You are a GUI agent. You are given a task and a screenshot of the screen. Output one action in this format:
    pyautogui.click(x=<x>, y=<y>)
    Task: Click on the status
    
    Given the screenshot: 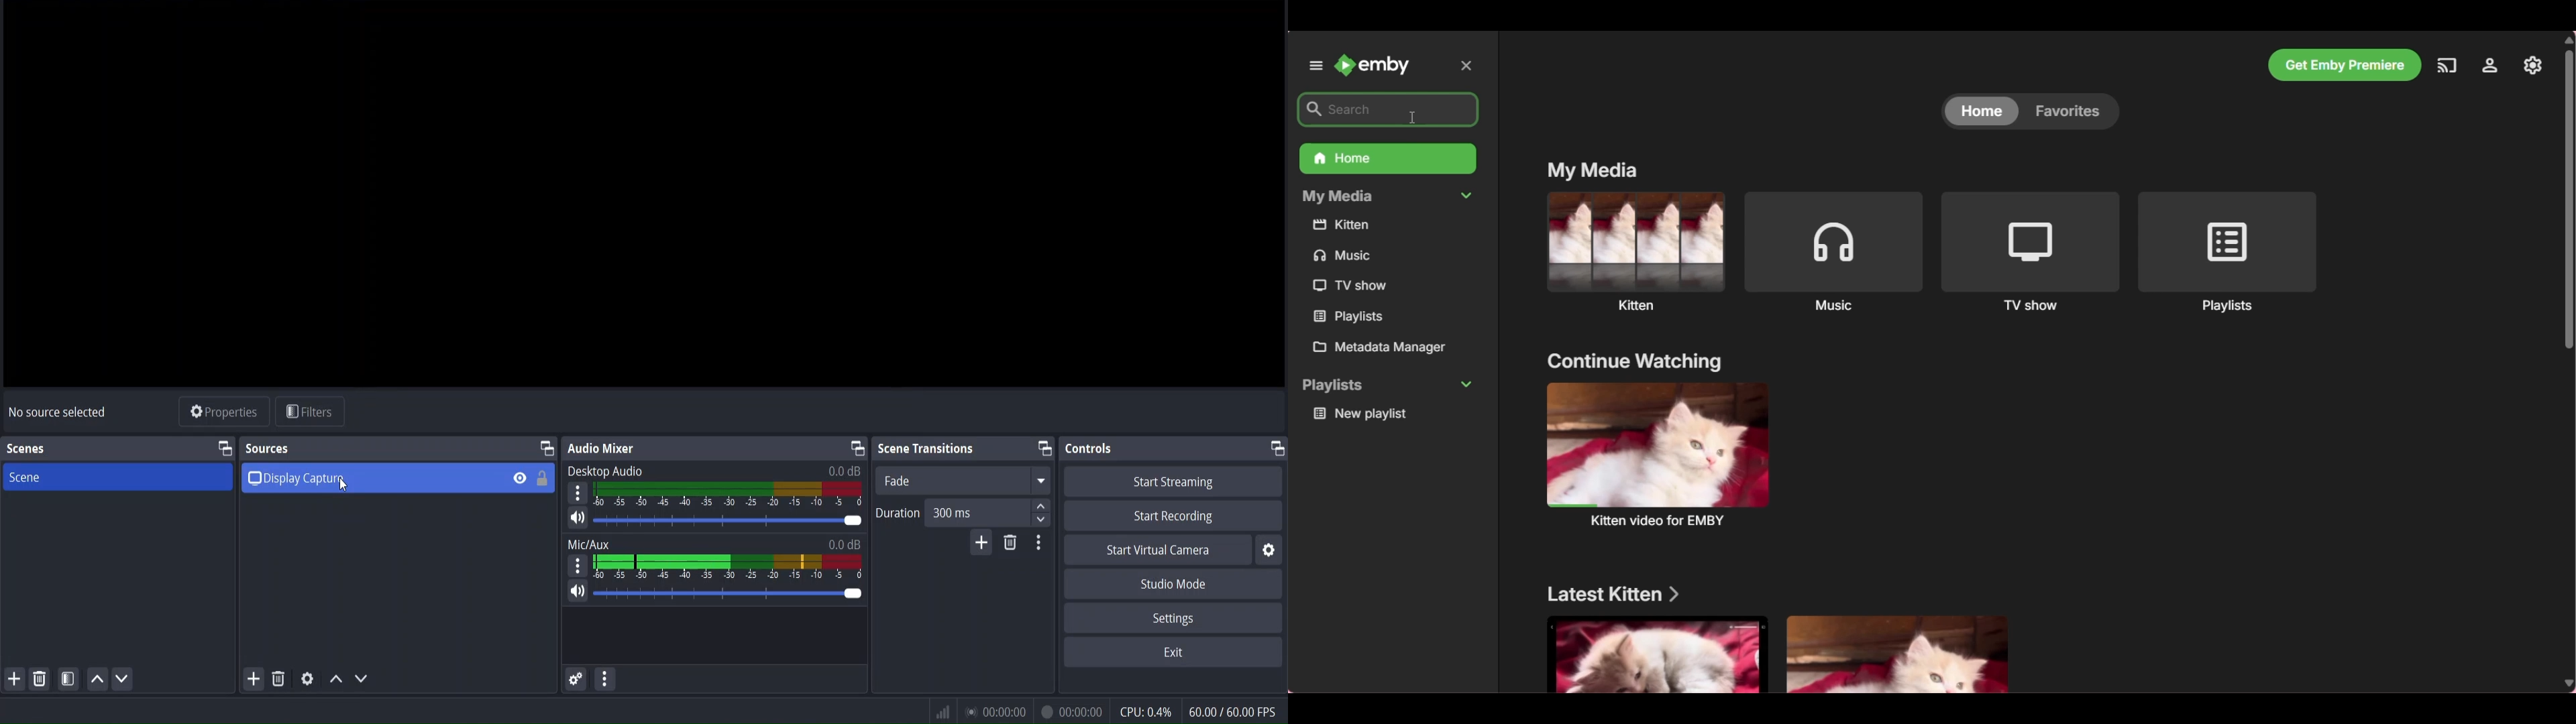 What is the action you would take?
    pyautogui.click(x=993, y=709)
    